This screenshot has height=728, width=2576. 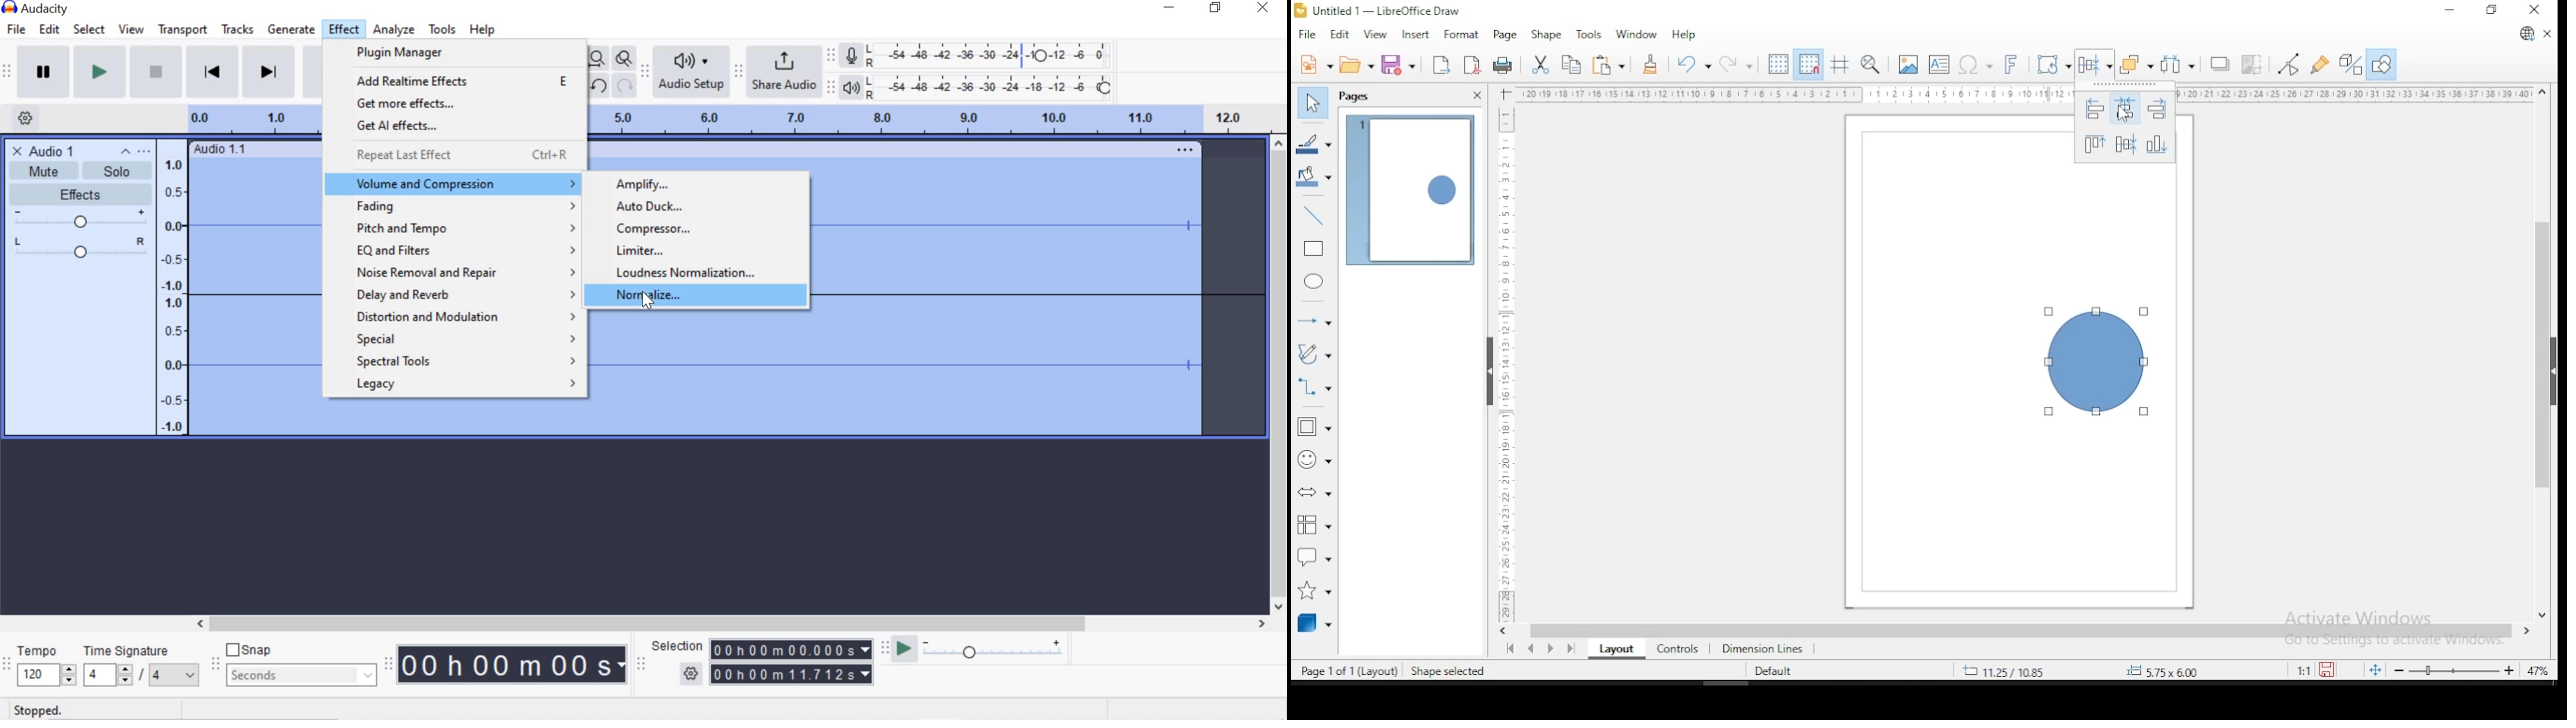 I want to click on Share audio toolbar, so click(x=737, y=71).